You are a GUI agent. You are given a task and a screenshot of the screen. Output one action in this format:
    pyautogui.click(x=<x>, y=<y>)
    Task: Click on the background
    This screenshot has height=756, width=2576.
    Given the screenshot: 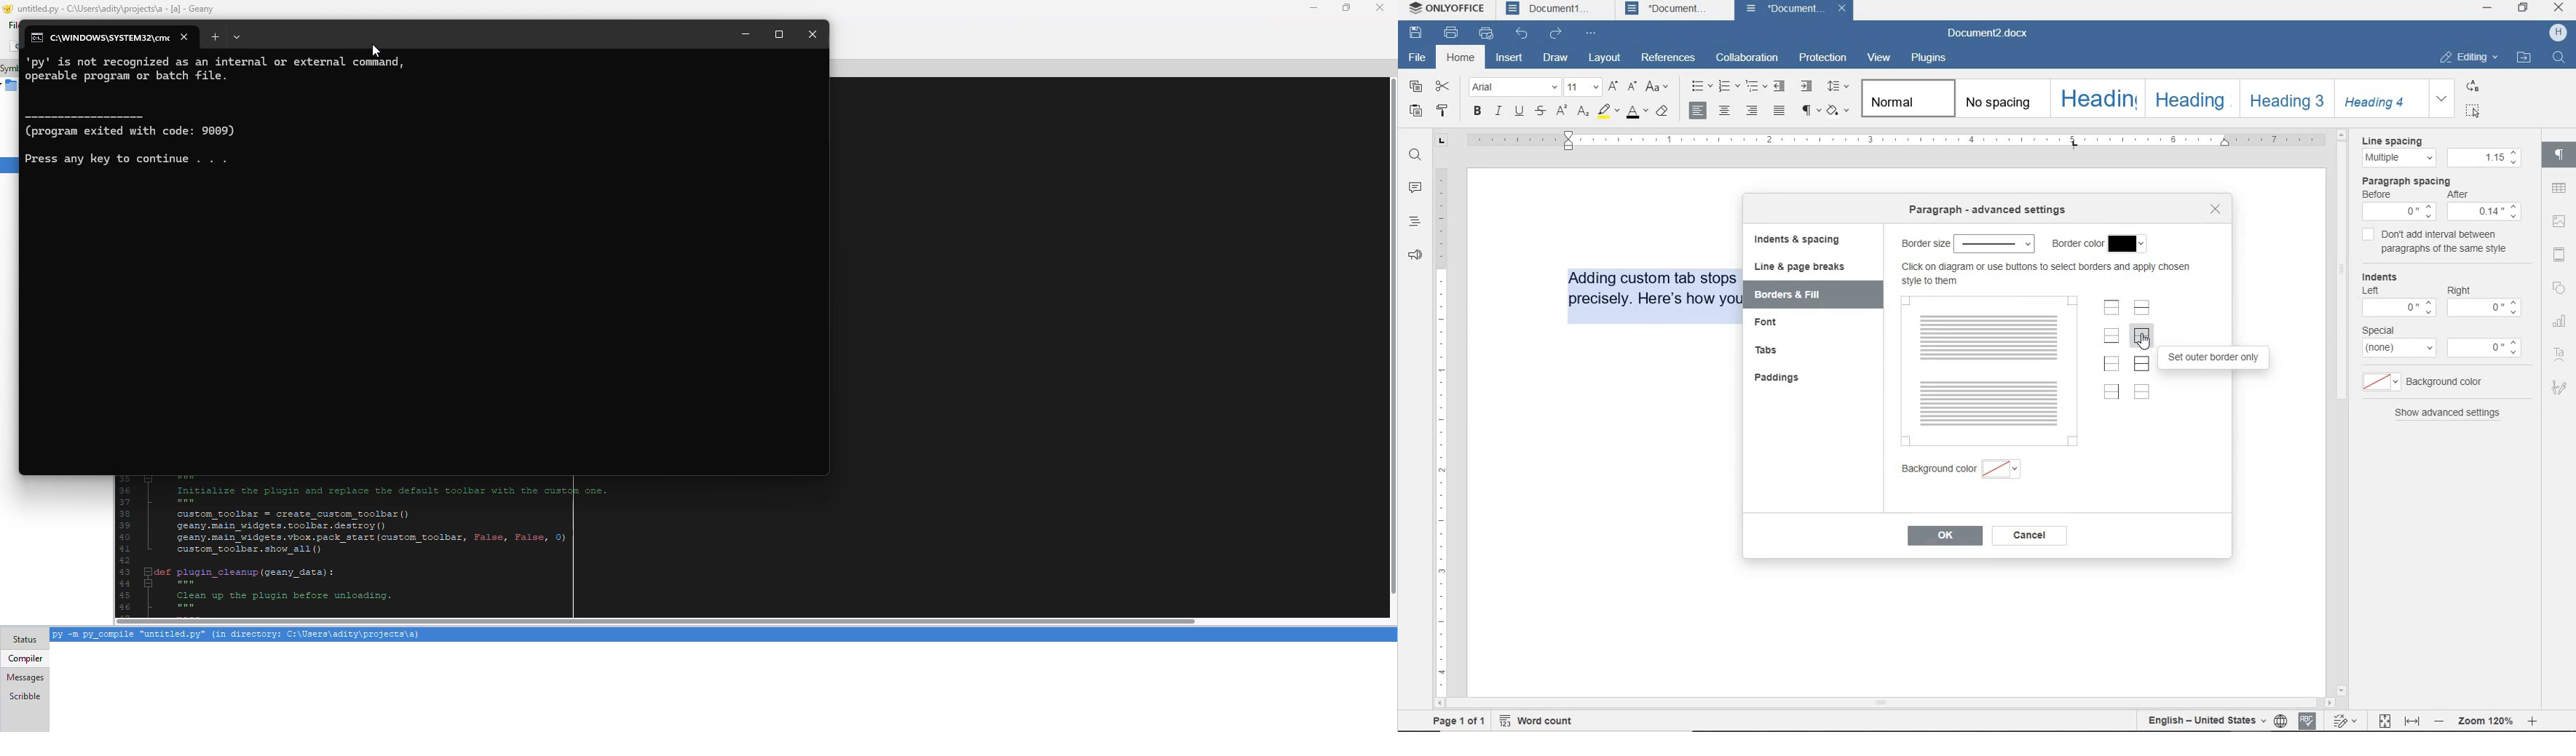 What is the action you would take?
    pyautogui.click(x=1937, y=468)
    